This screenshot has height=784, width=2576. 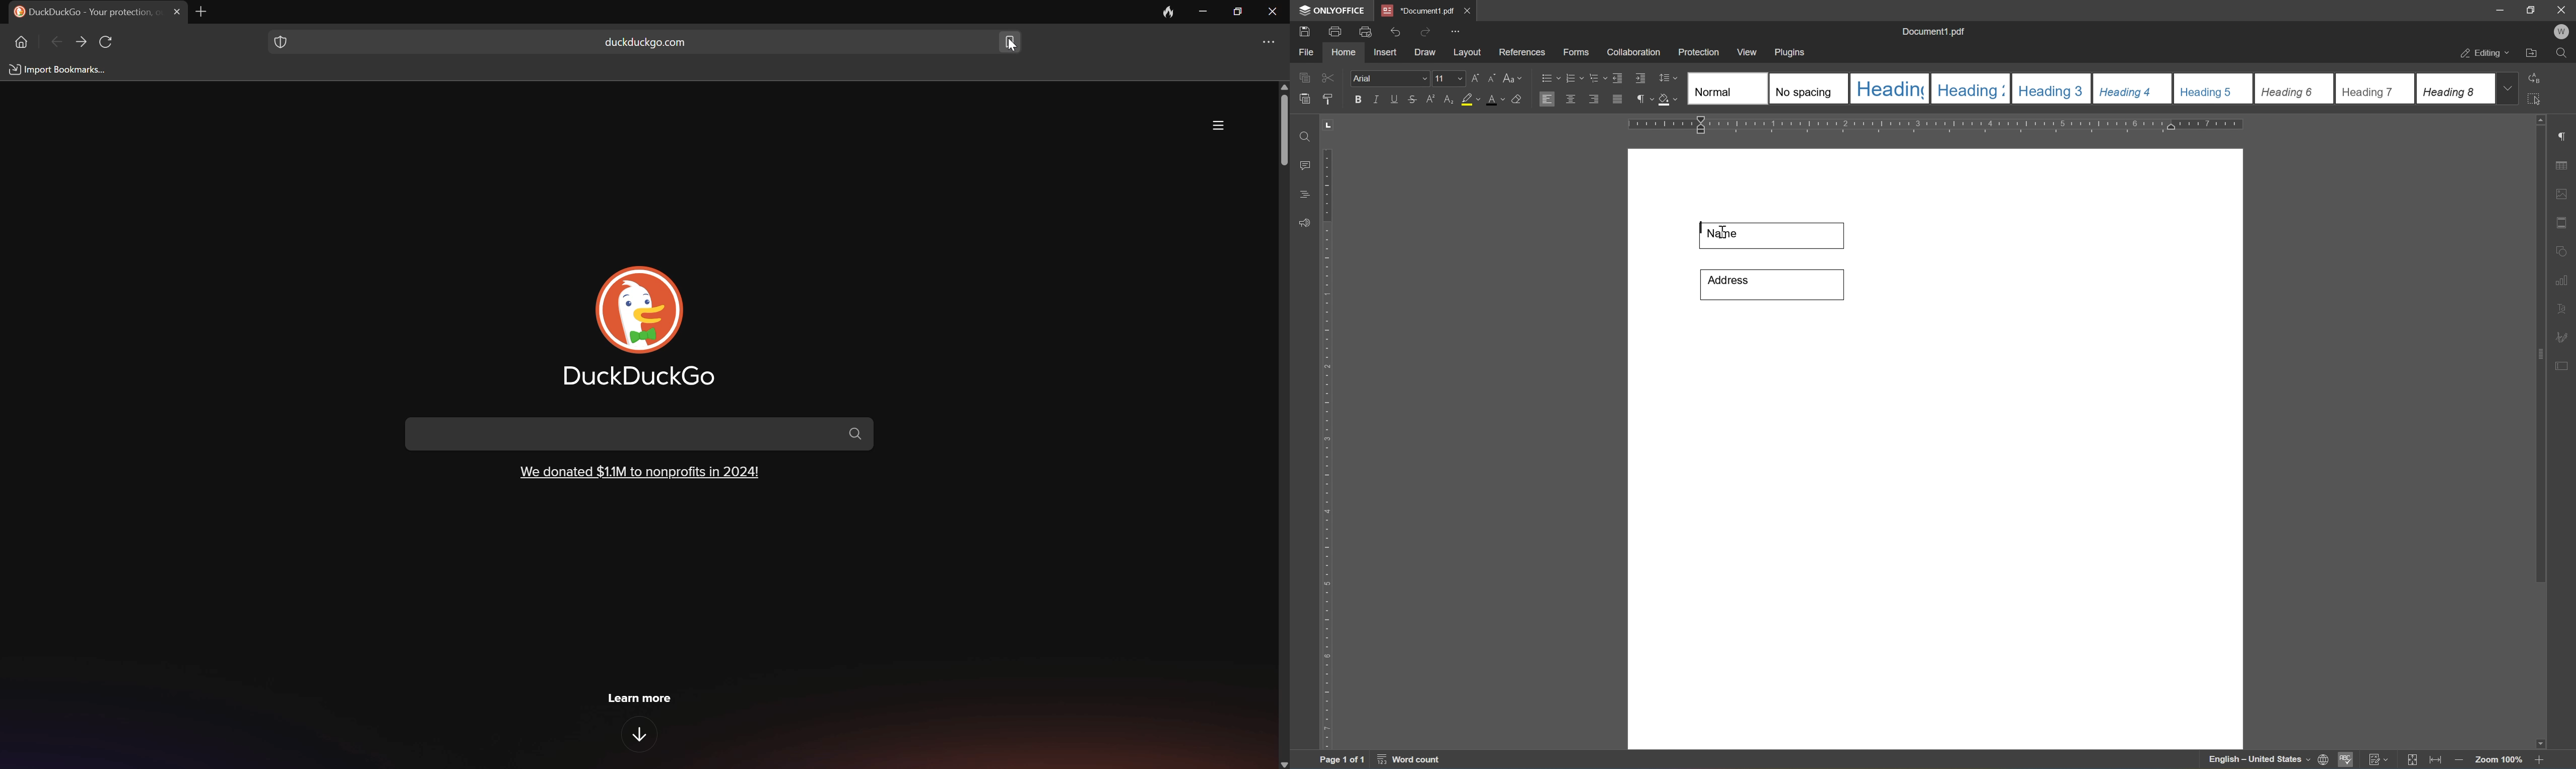 What do you see at coordinates (1273, 10) in the screenshot?
I see `Close` at bounding box center [1273, 10].